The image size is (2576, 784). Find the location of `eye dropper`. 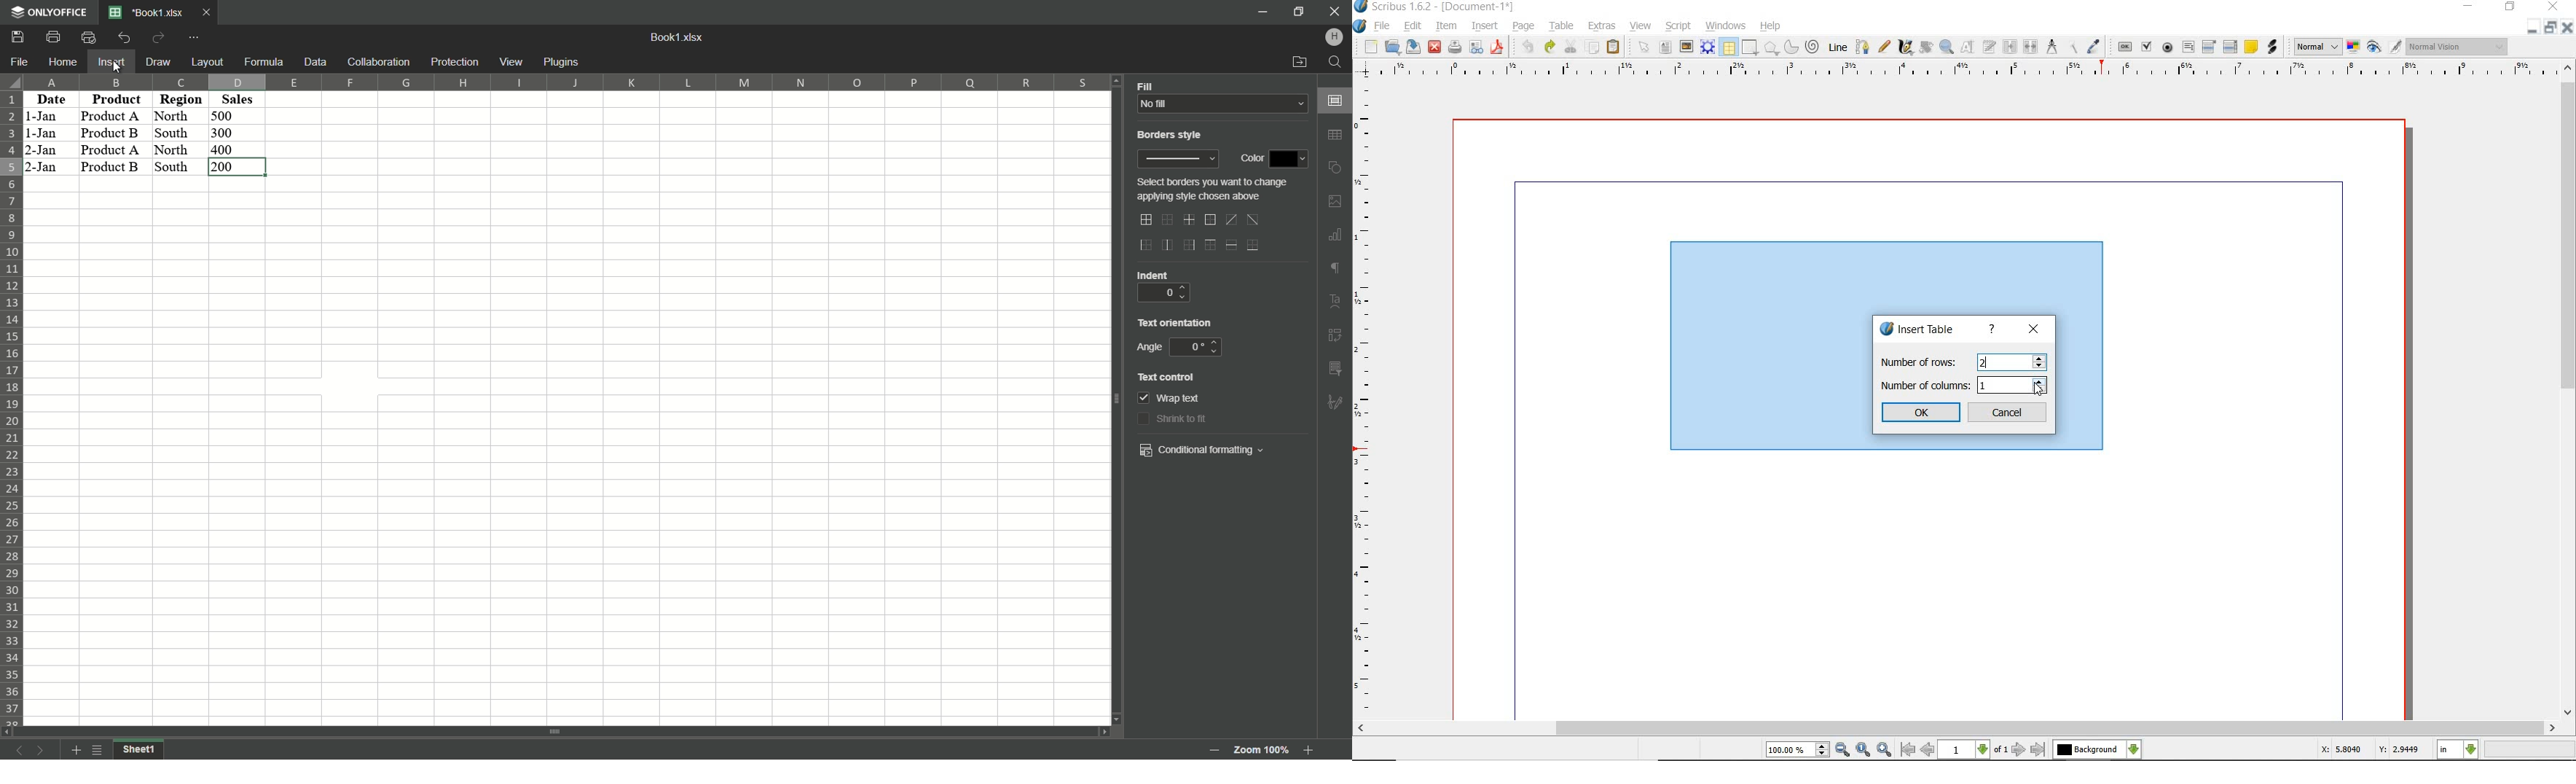

eye dropper is located at coordinates (2094, 47).